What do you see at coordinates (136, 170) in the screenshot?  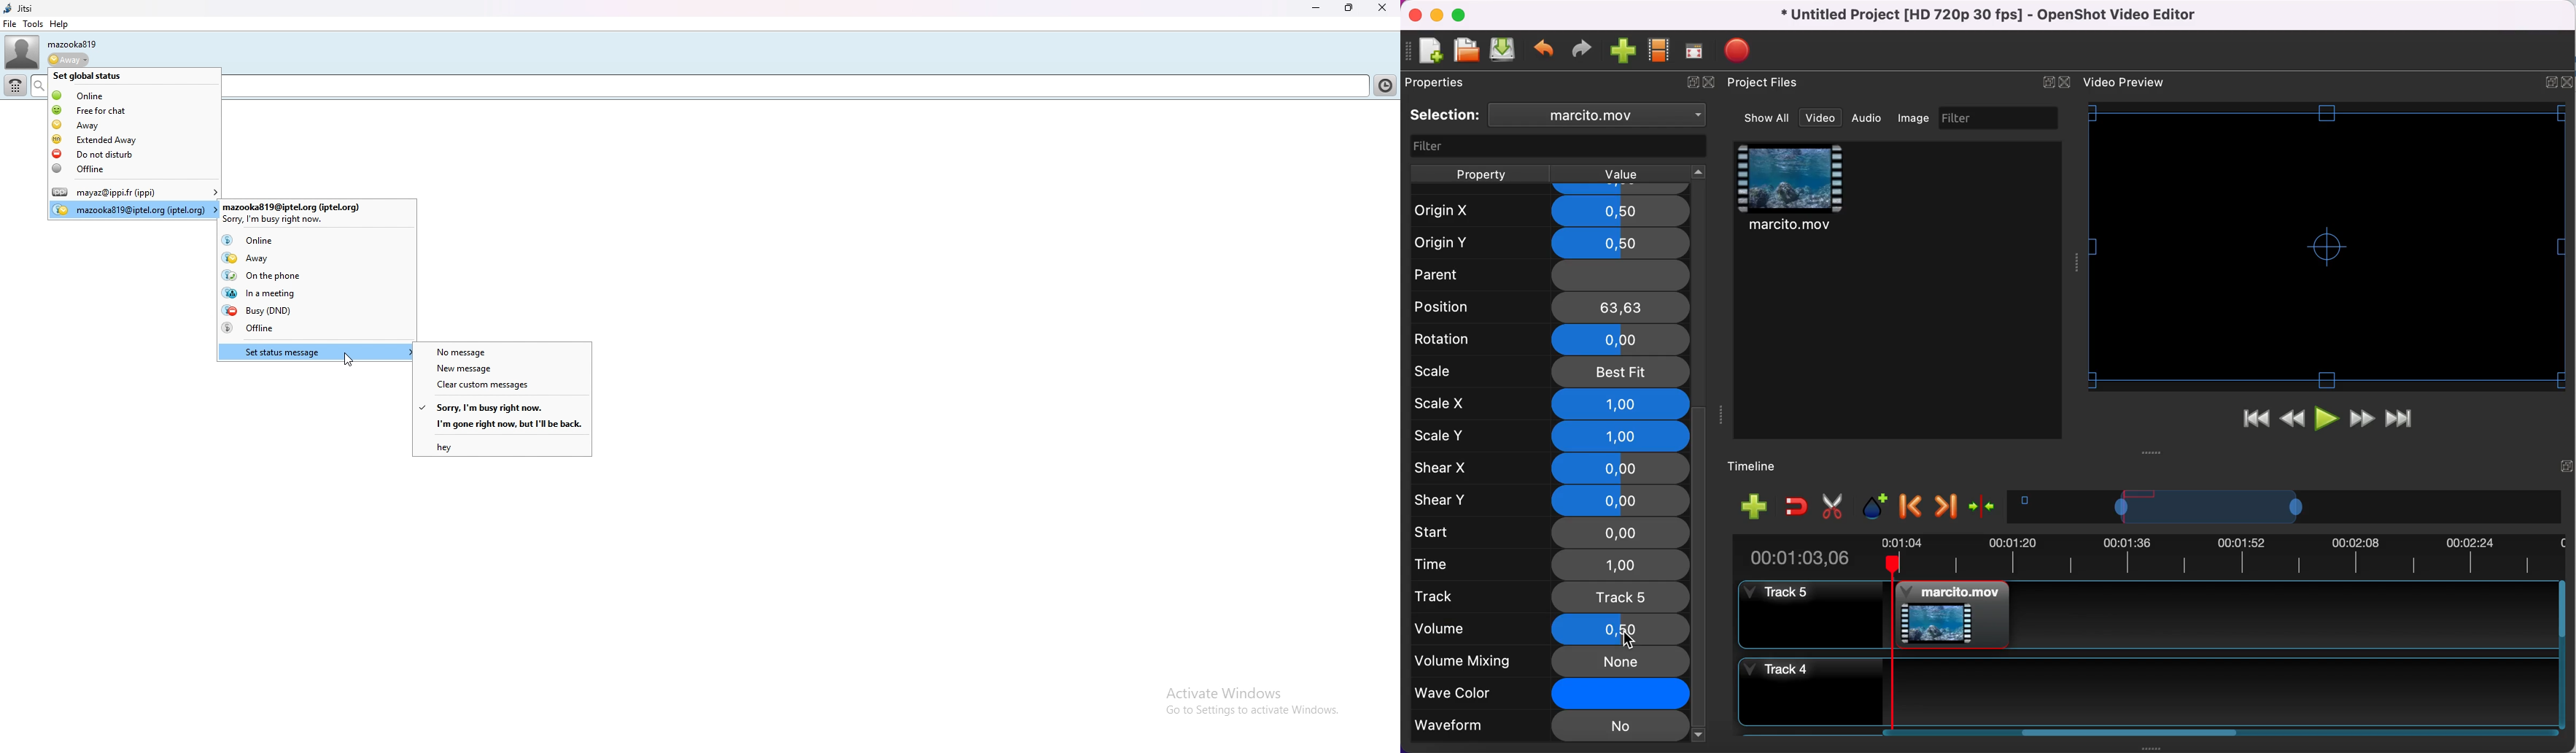 I see `offline` at bounding box center [136, 170].